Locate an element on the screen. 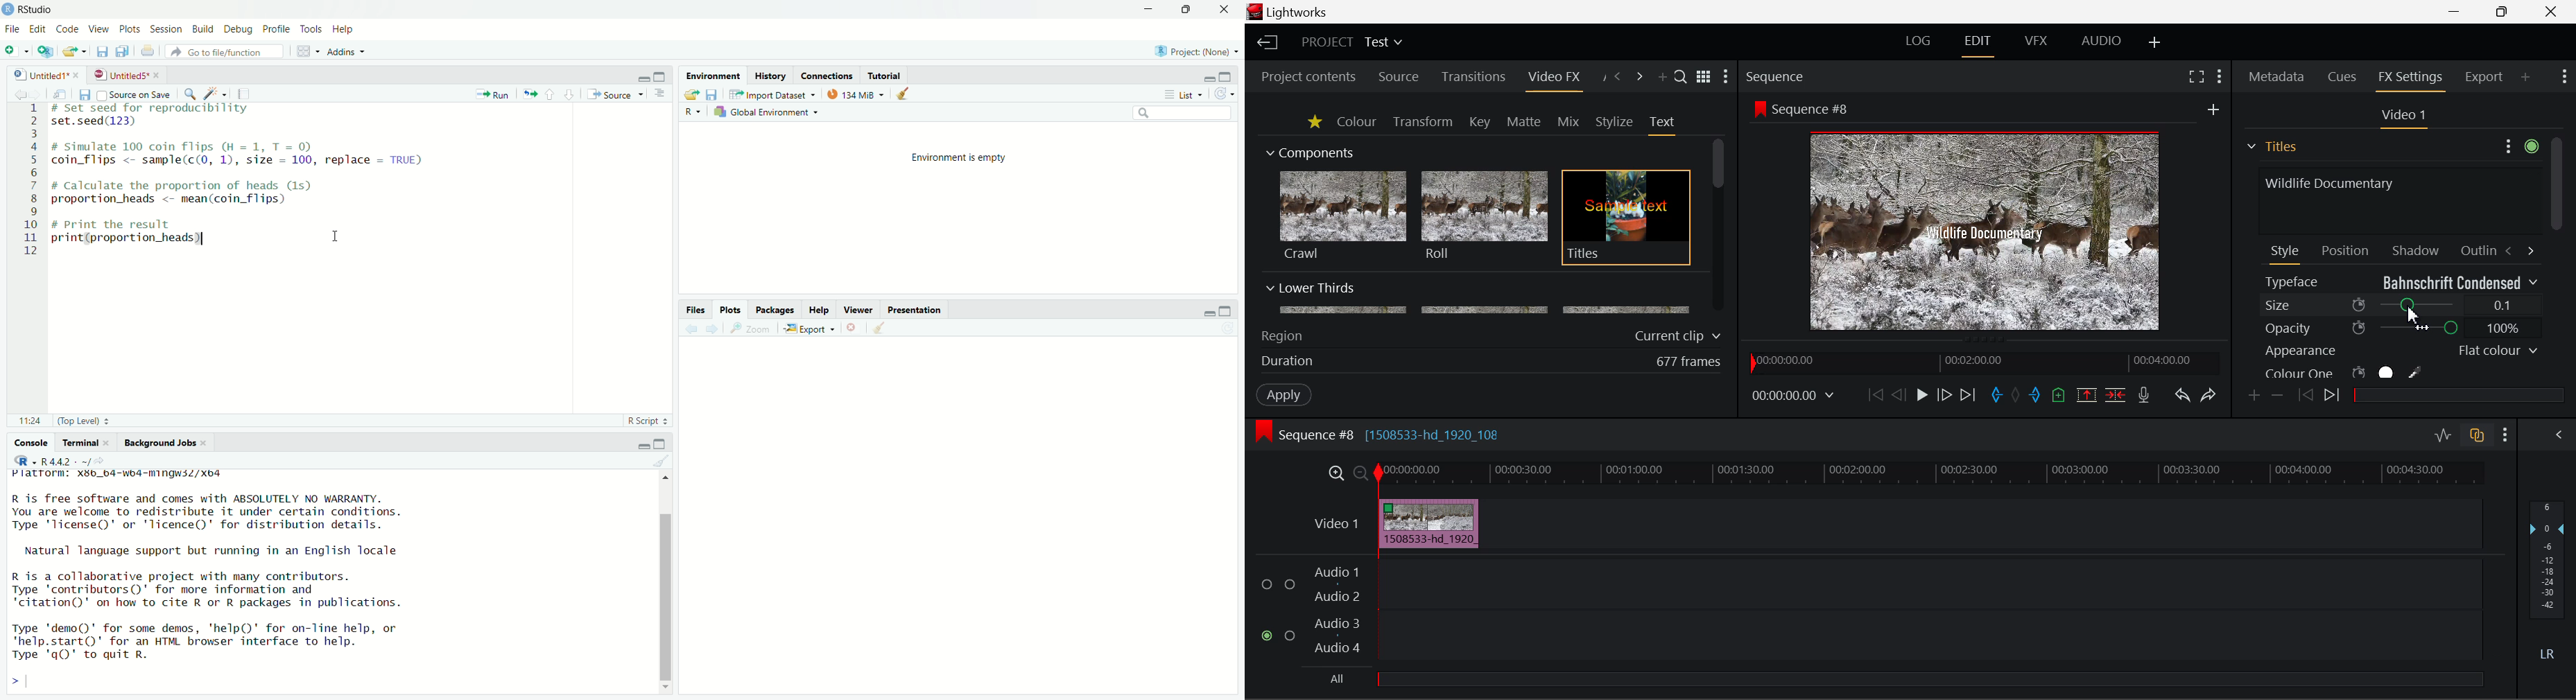  import dataset is located at coordinates (772, 93).